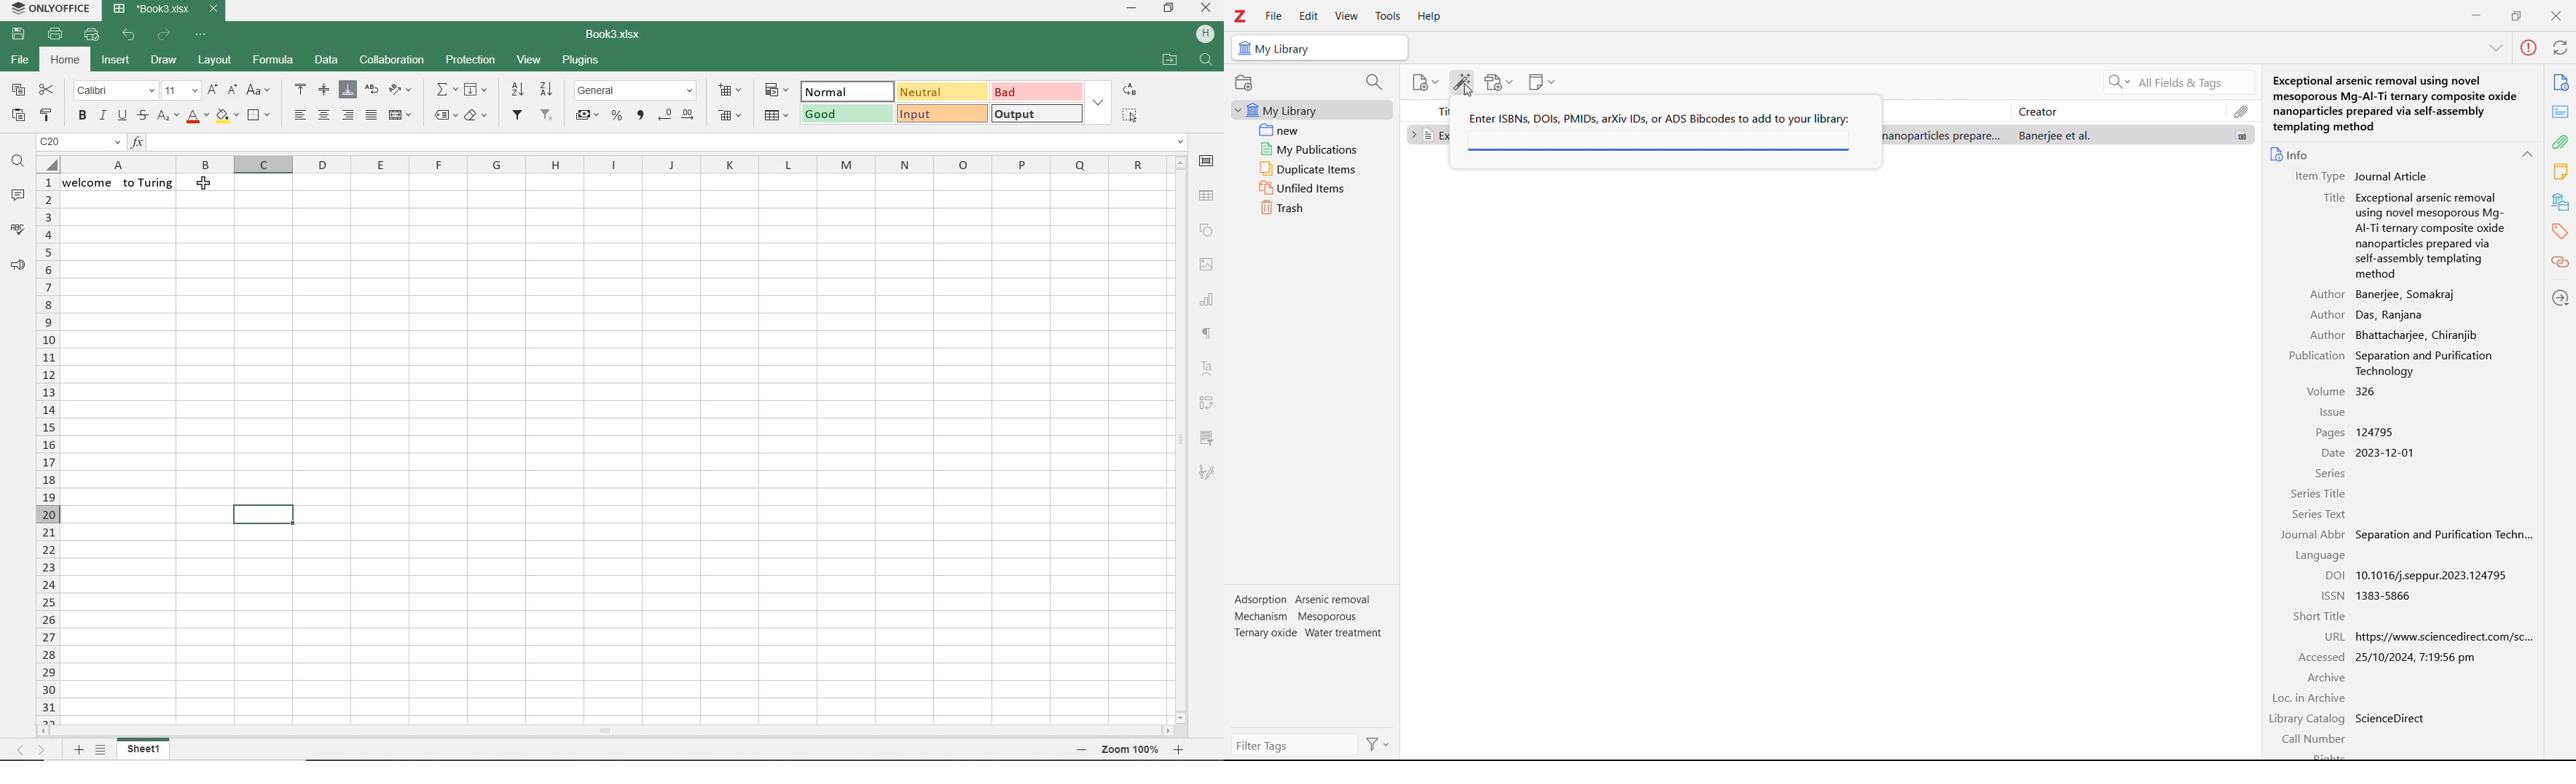 This screenshot has width=2576, height=784. I want to click on align center, so click(323, 115).